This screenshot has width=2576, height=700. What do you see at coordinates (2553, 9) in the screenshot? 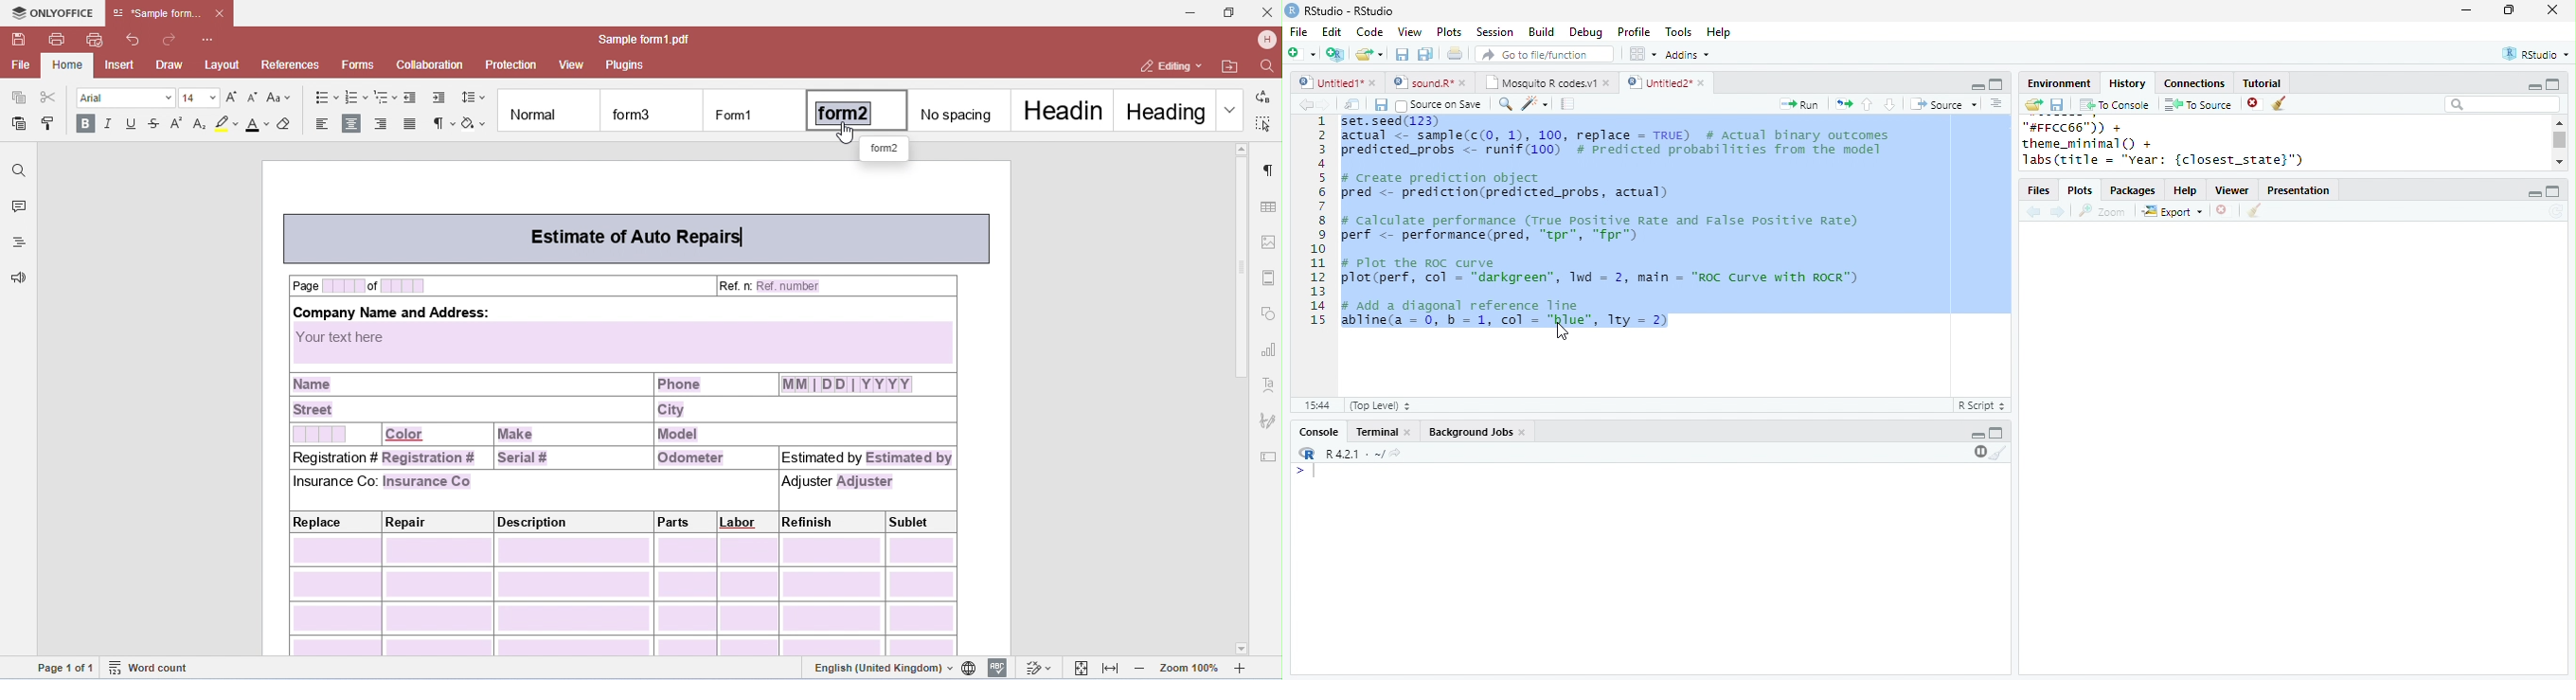
I see `close` at bounding box center [2553, 9].